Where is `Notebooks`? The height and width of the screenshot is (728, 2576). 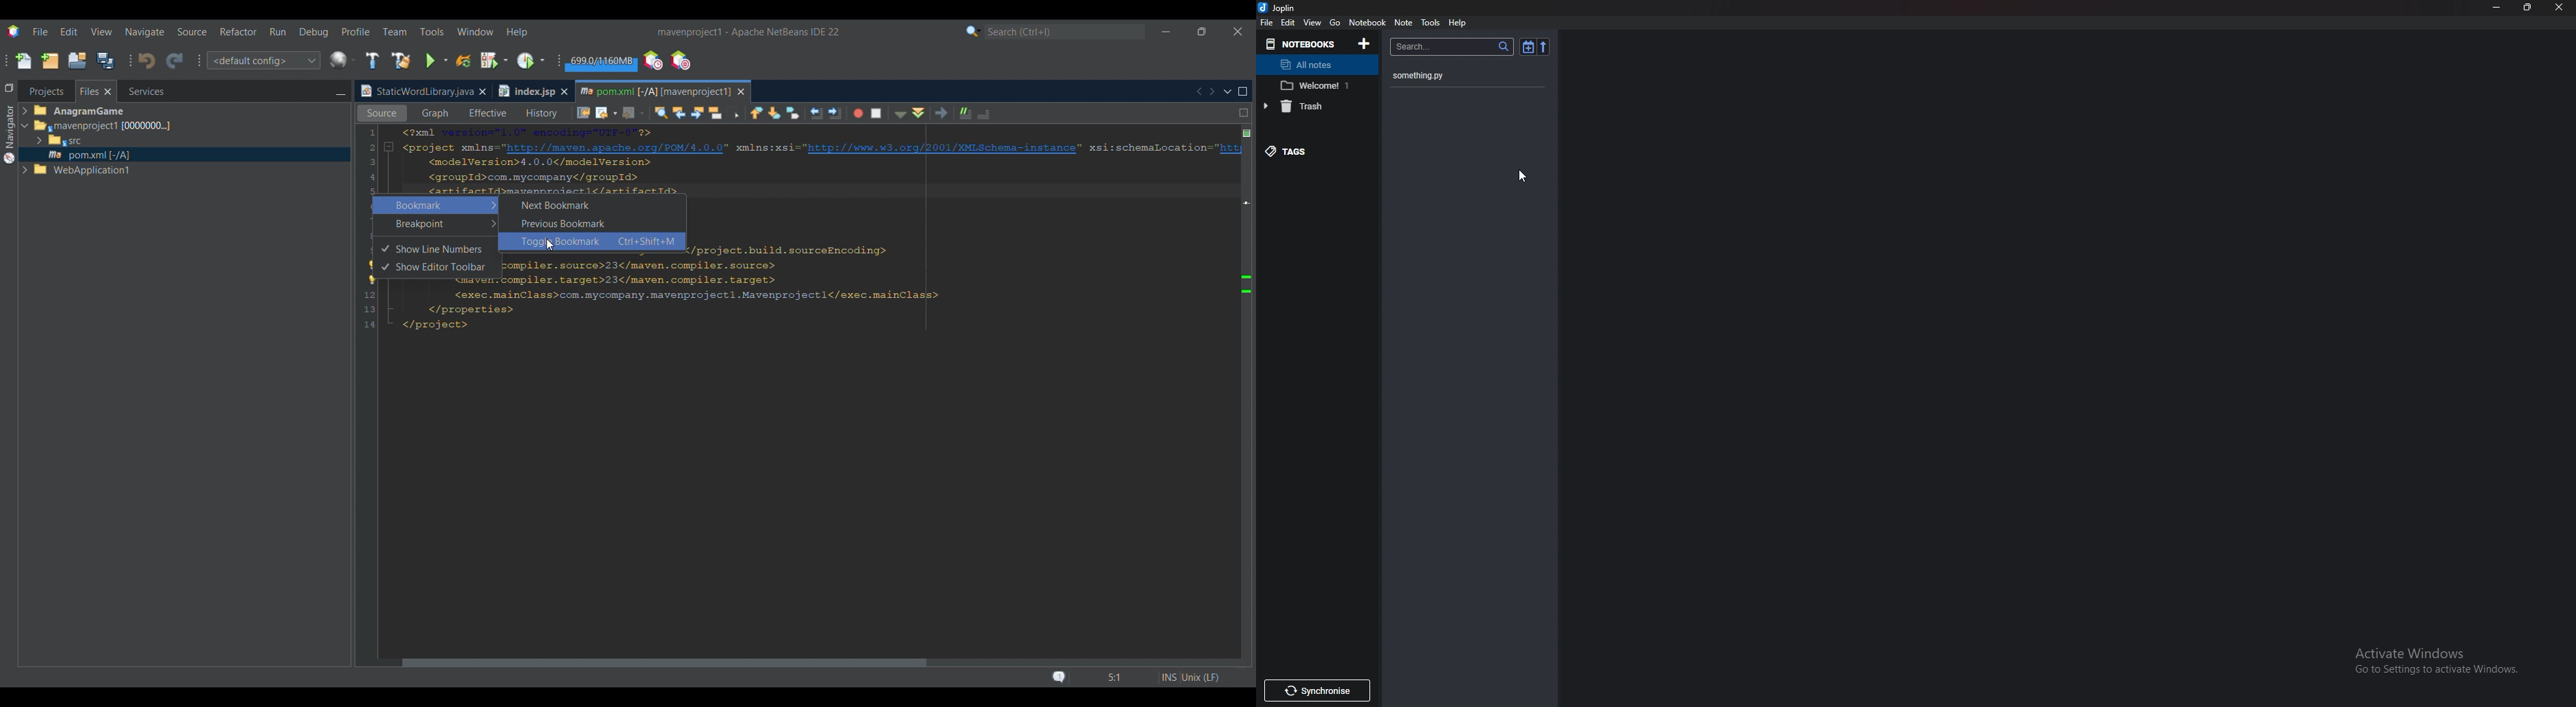
Notebooks is located at coordinates (1303, 44).